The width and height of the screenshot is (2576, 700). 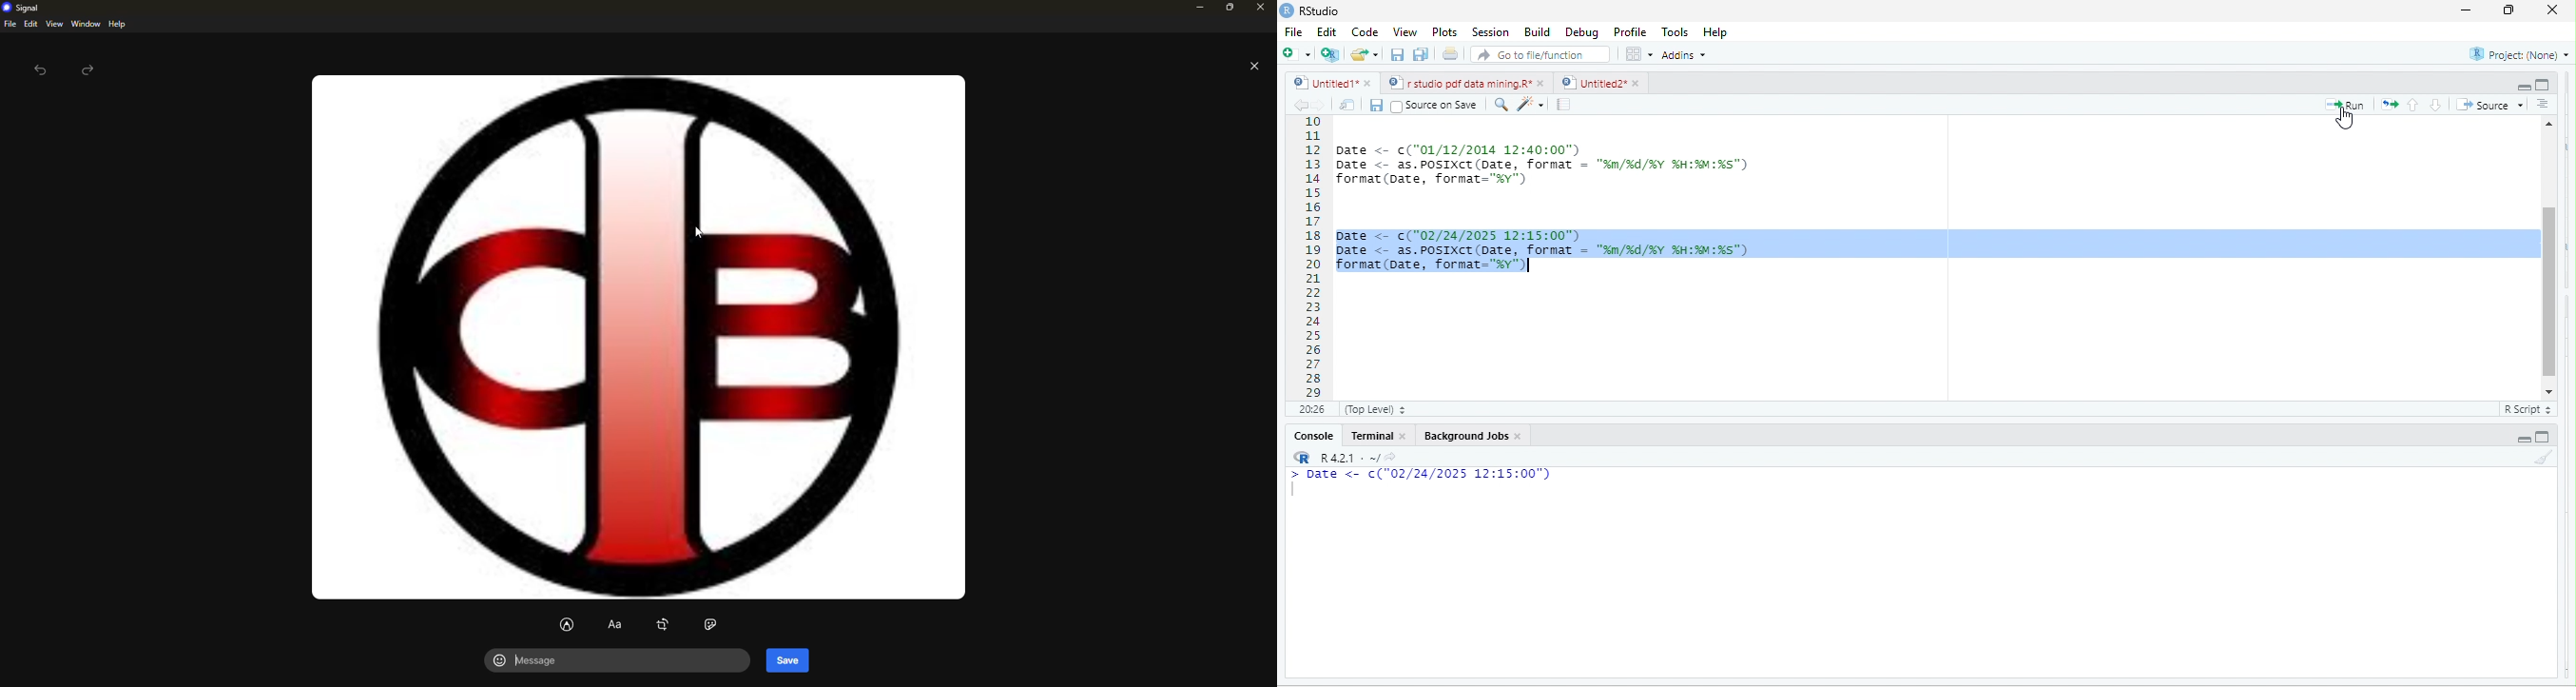 I want to click on open an existing file, so click(x=1365, y=54).